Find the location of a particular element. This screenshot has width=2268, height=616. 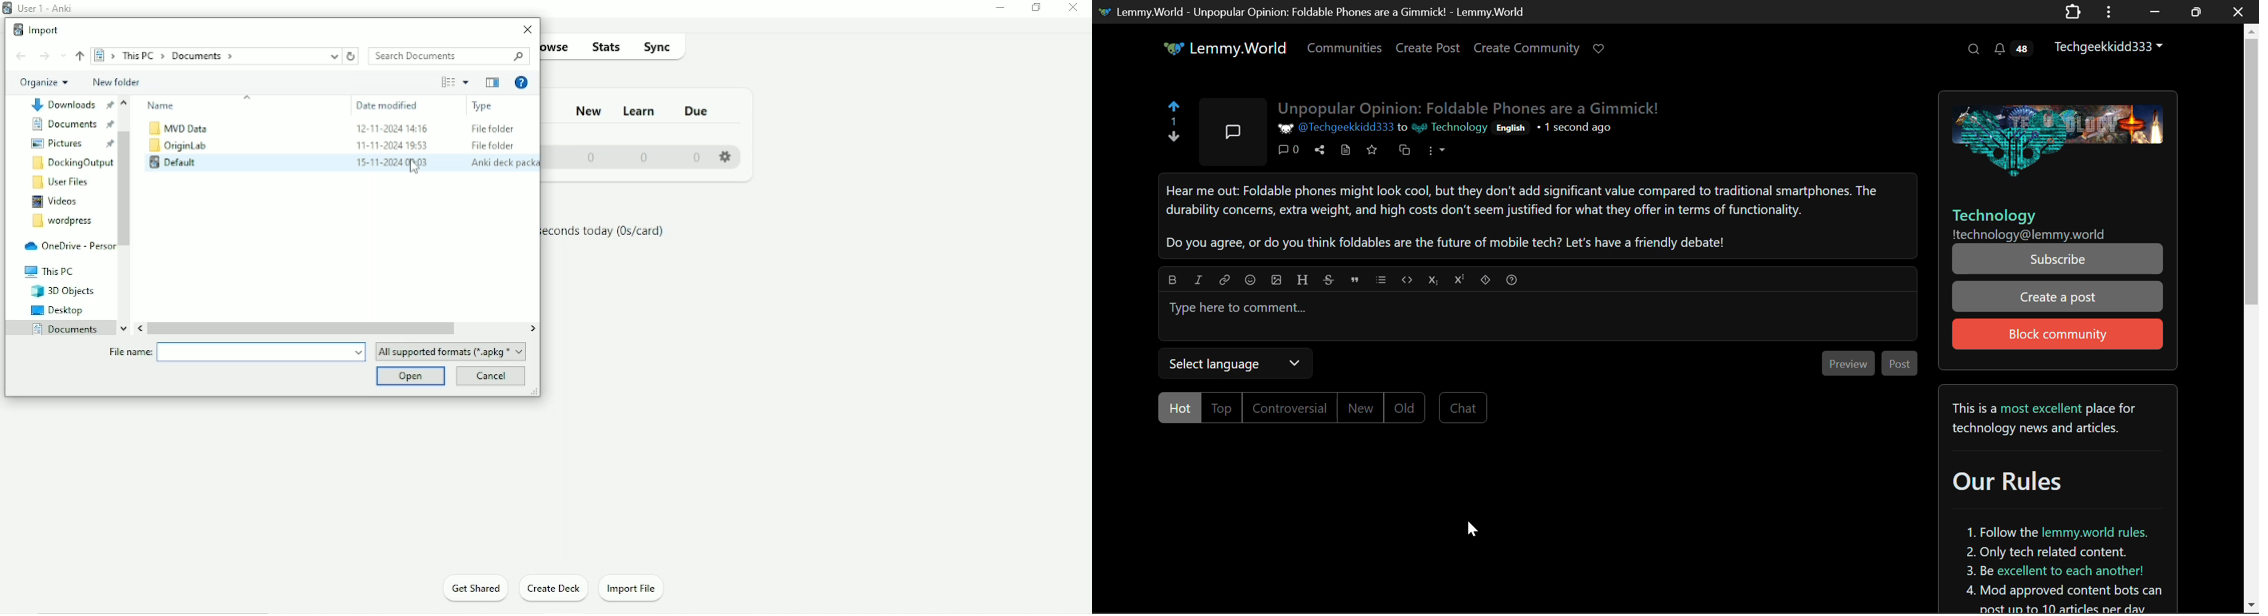

Down is located at coordinates (126, 326).